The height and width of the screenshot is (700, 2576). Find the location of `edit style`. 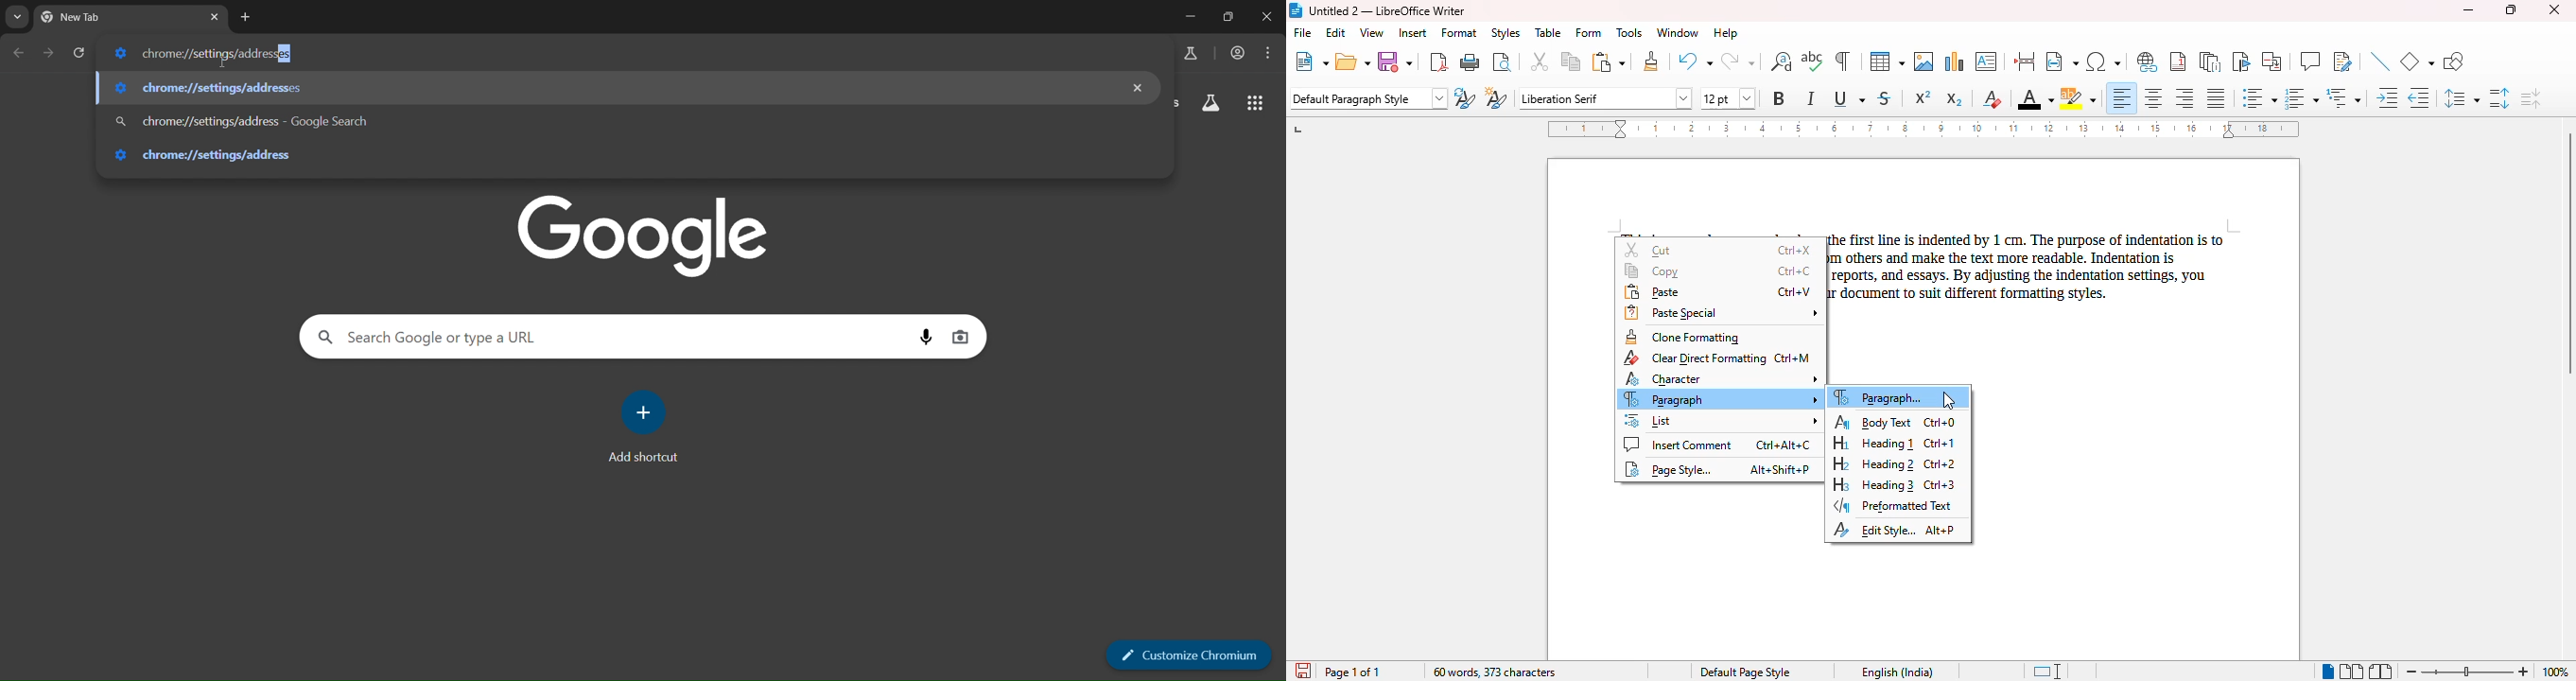

edit style is located at coordinates (1894, 530).